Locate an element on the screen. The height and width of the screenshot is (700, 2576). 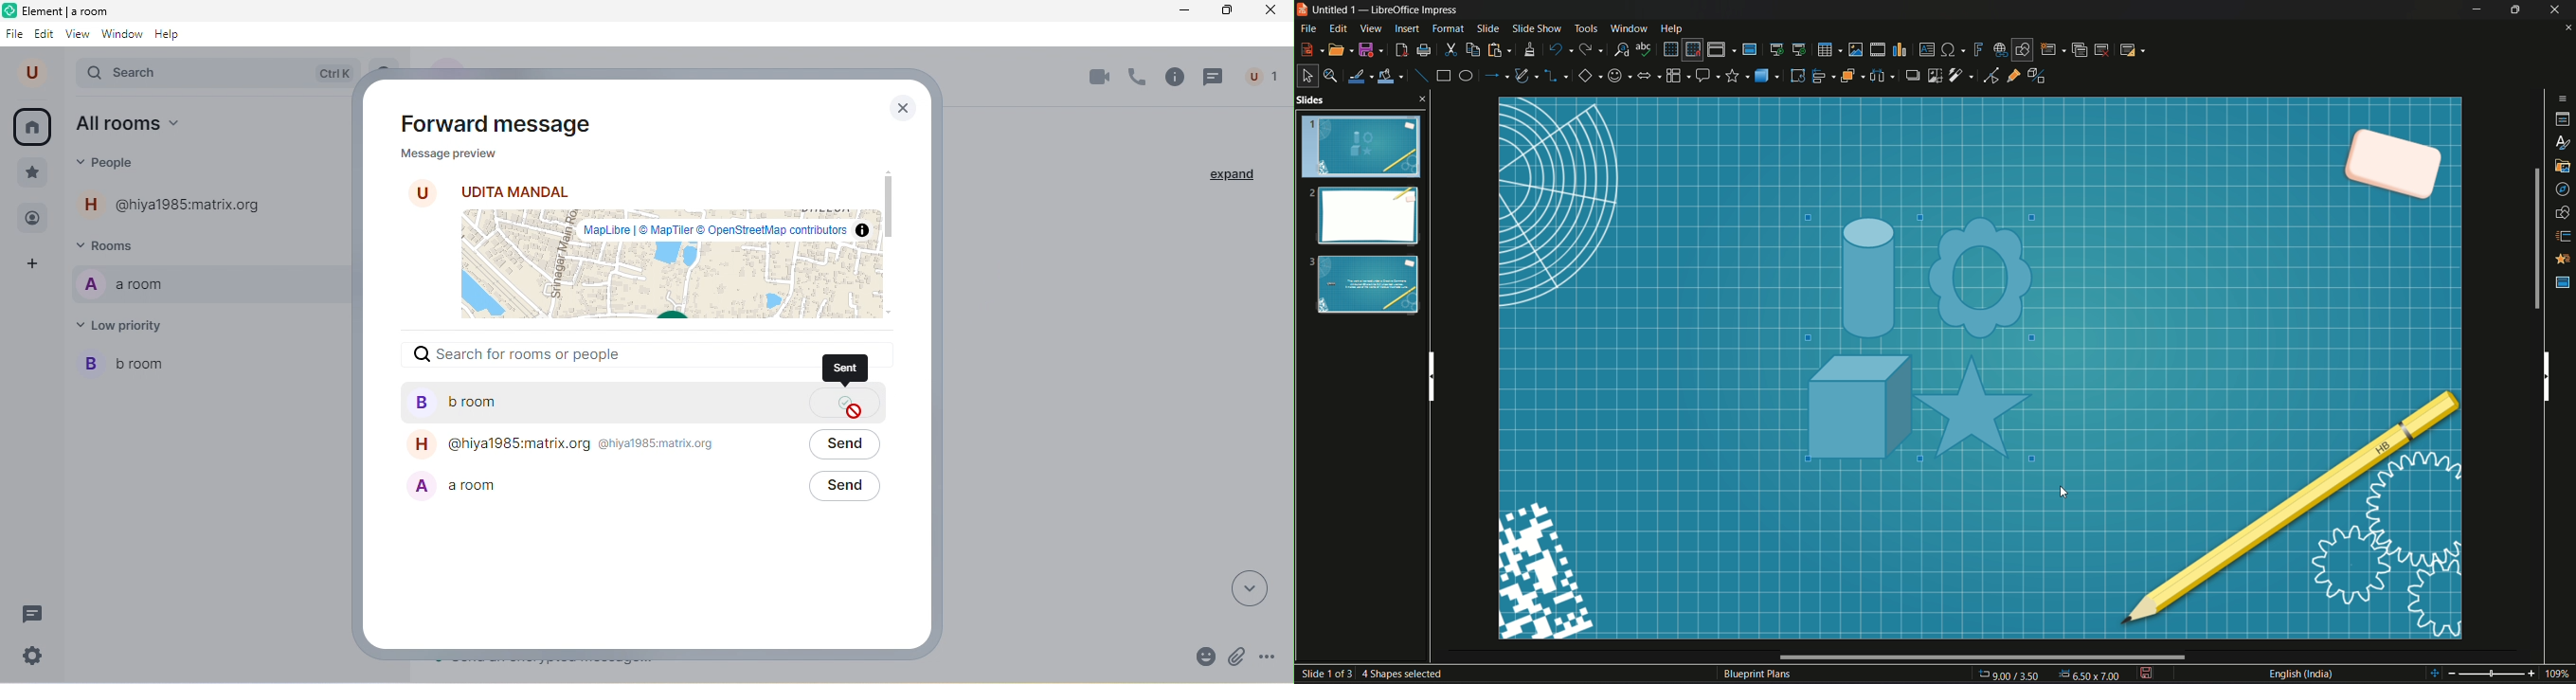
basic shape is located at coordinates (1589, 77).